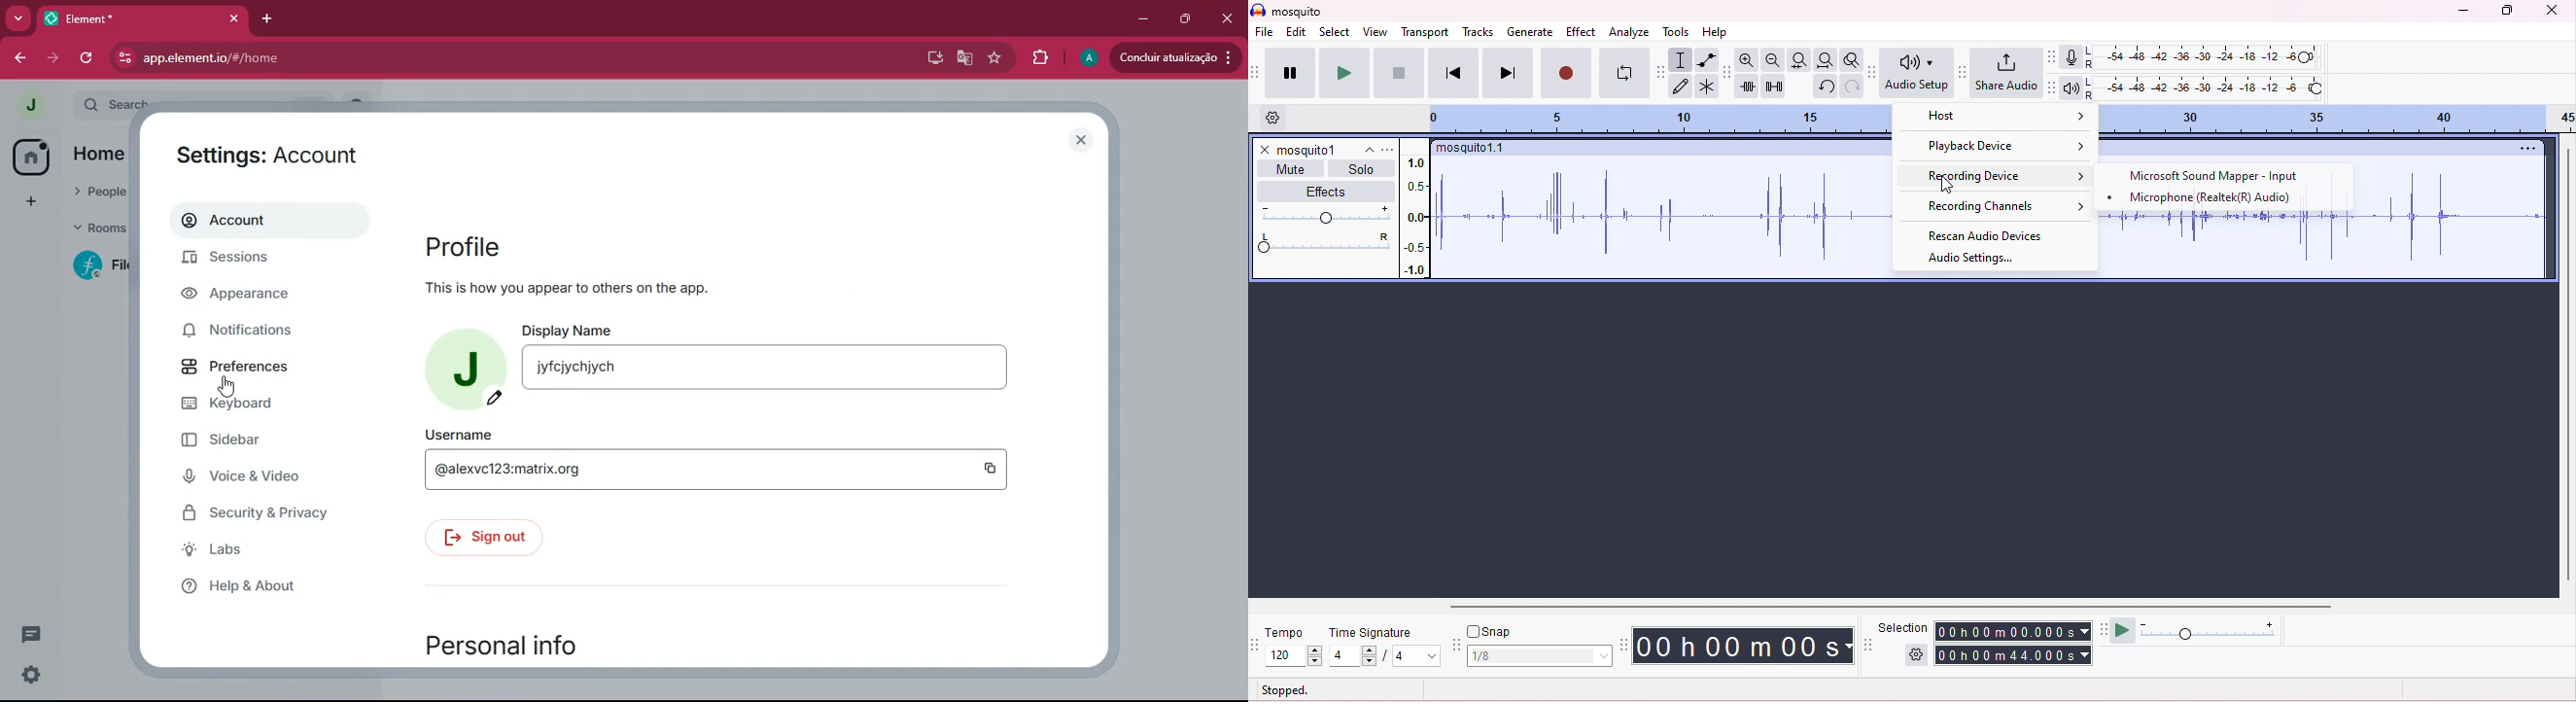 This screenshot has width=2576, height=728. What do you see at coordinates (1851, 86) in the screenshot?
I see `redo` at bounding box center [1851, 86].